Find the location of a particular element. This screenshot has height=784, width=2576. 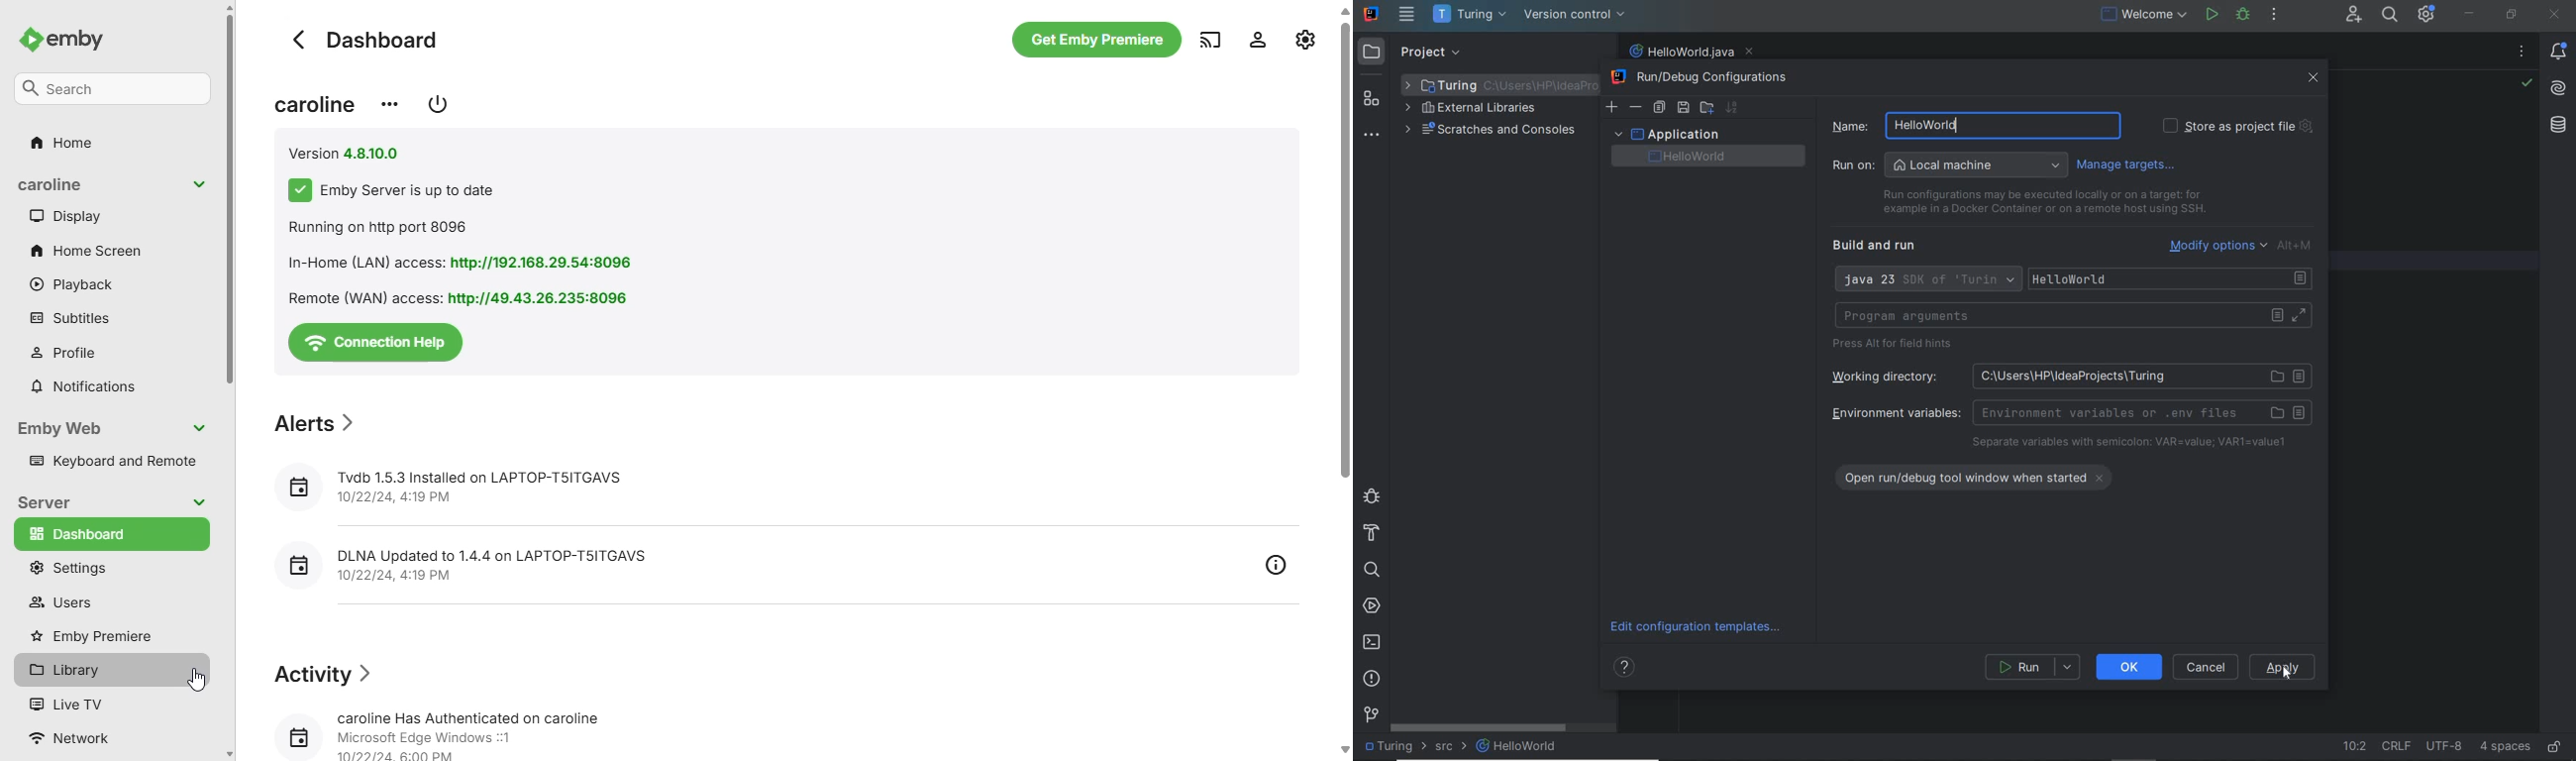

project file is located at coordinates (1393, 746).